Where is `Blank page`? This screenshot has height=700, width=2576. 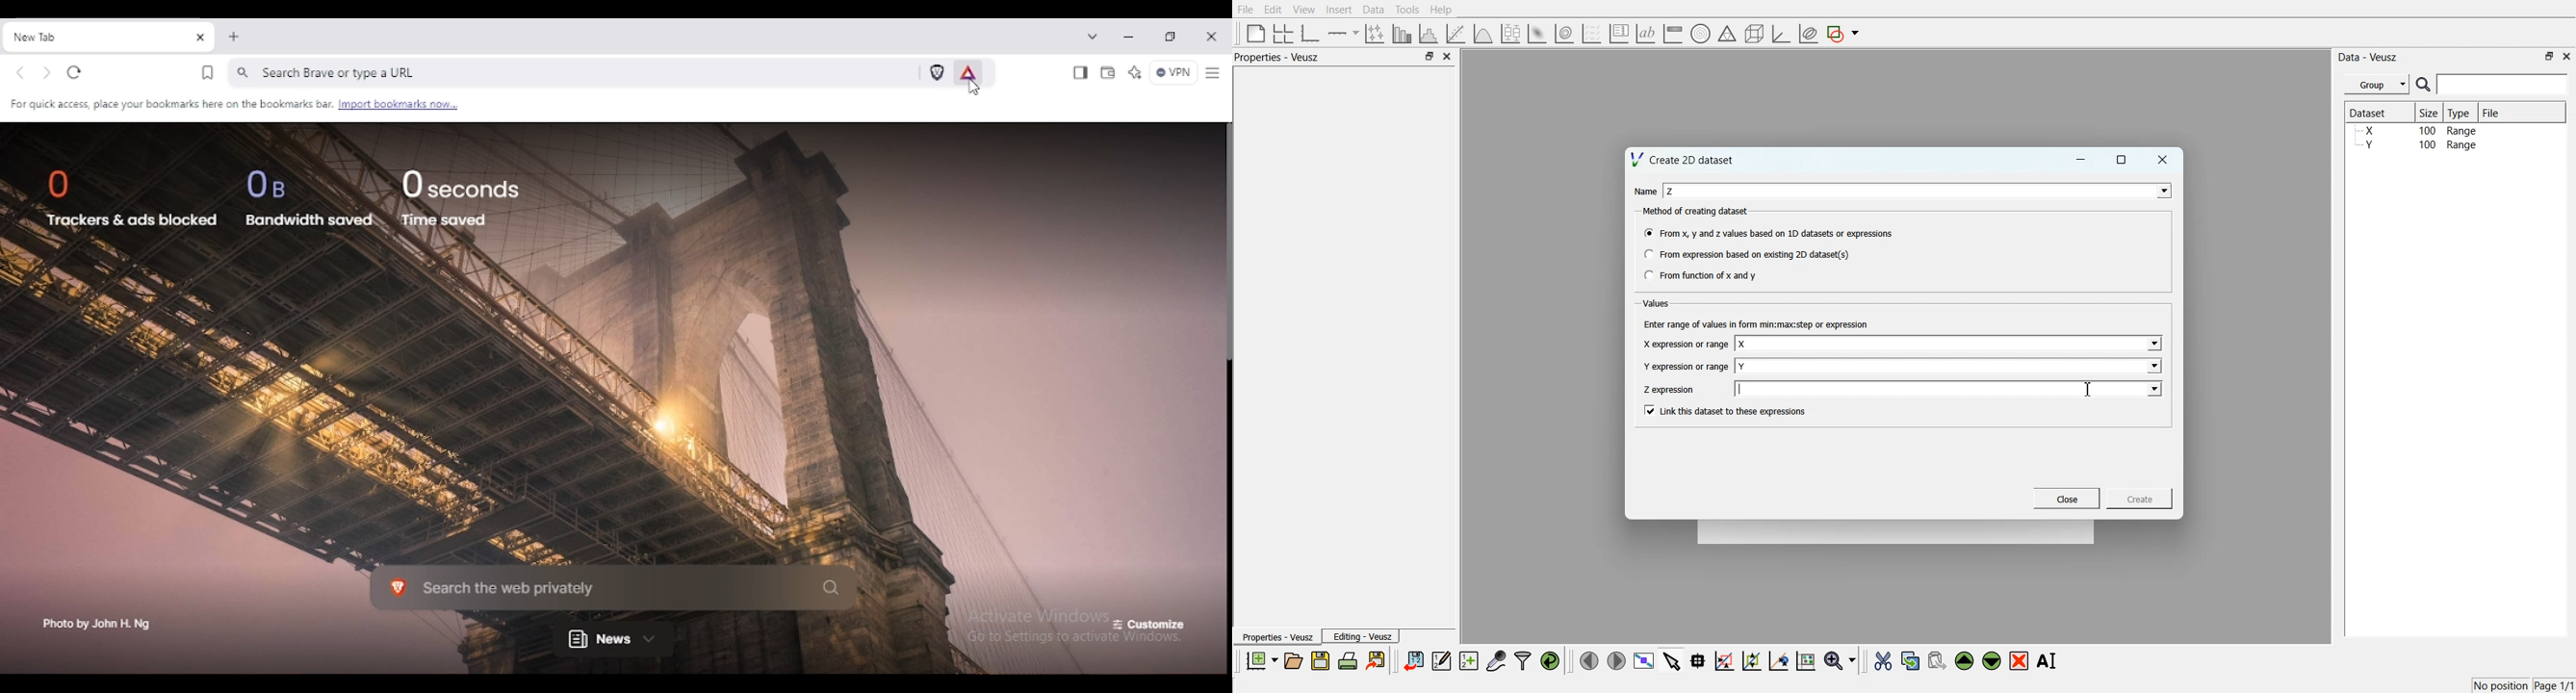 Blank page is located at coordinates (1256, 33).